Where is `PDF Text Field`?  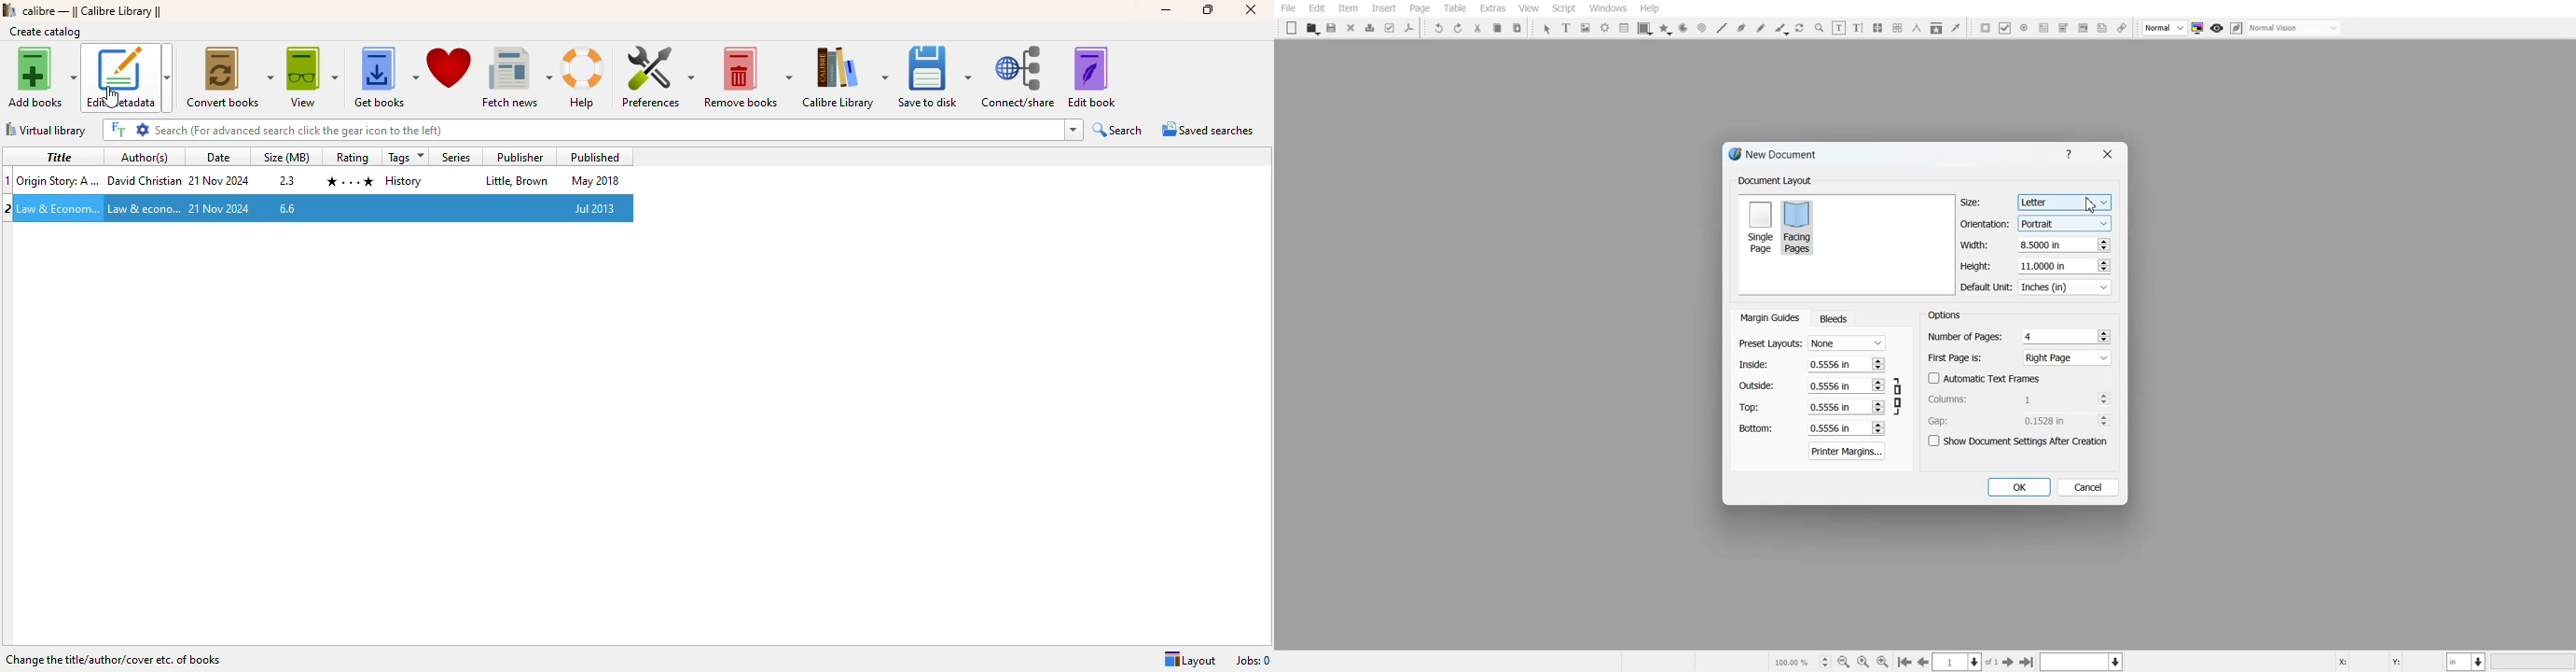
PDF Text Field is located at coordinates (2044, 28).